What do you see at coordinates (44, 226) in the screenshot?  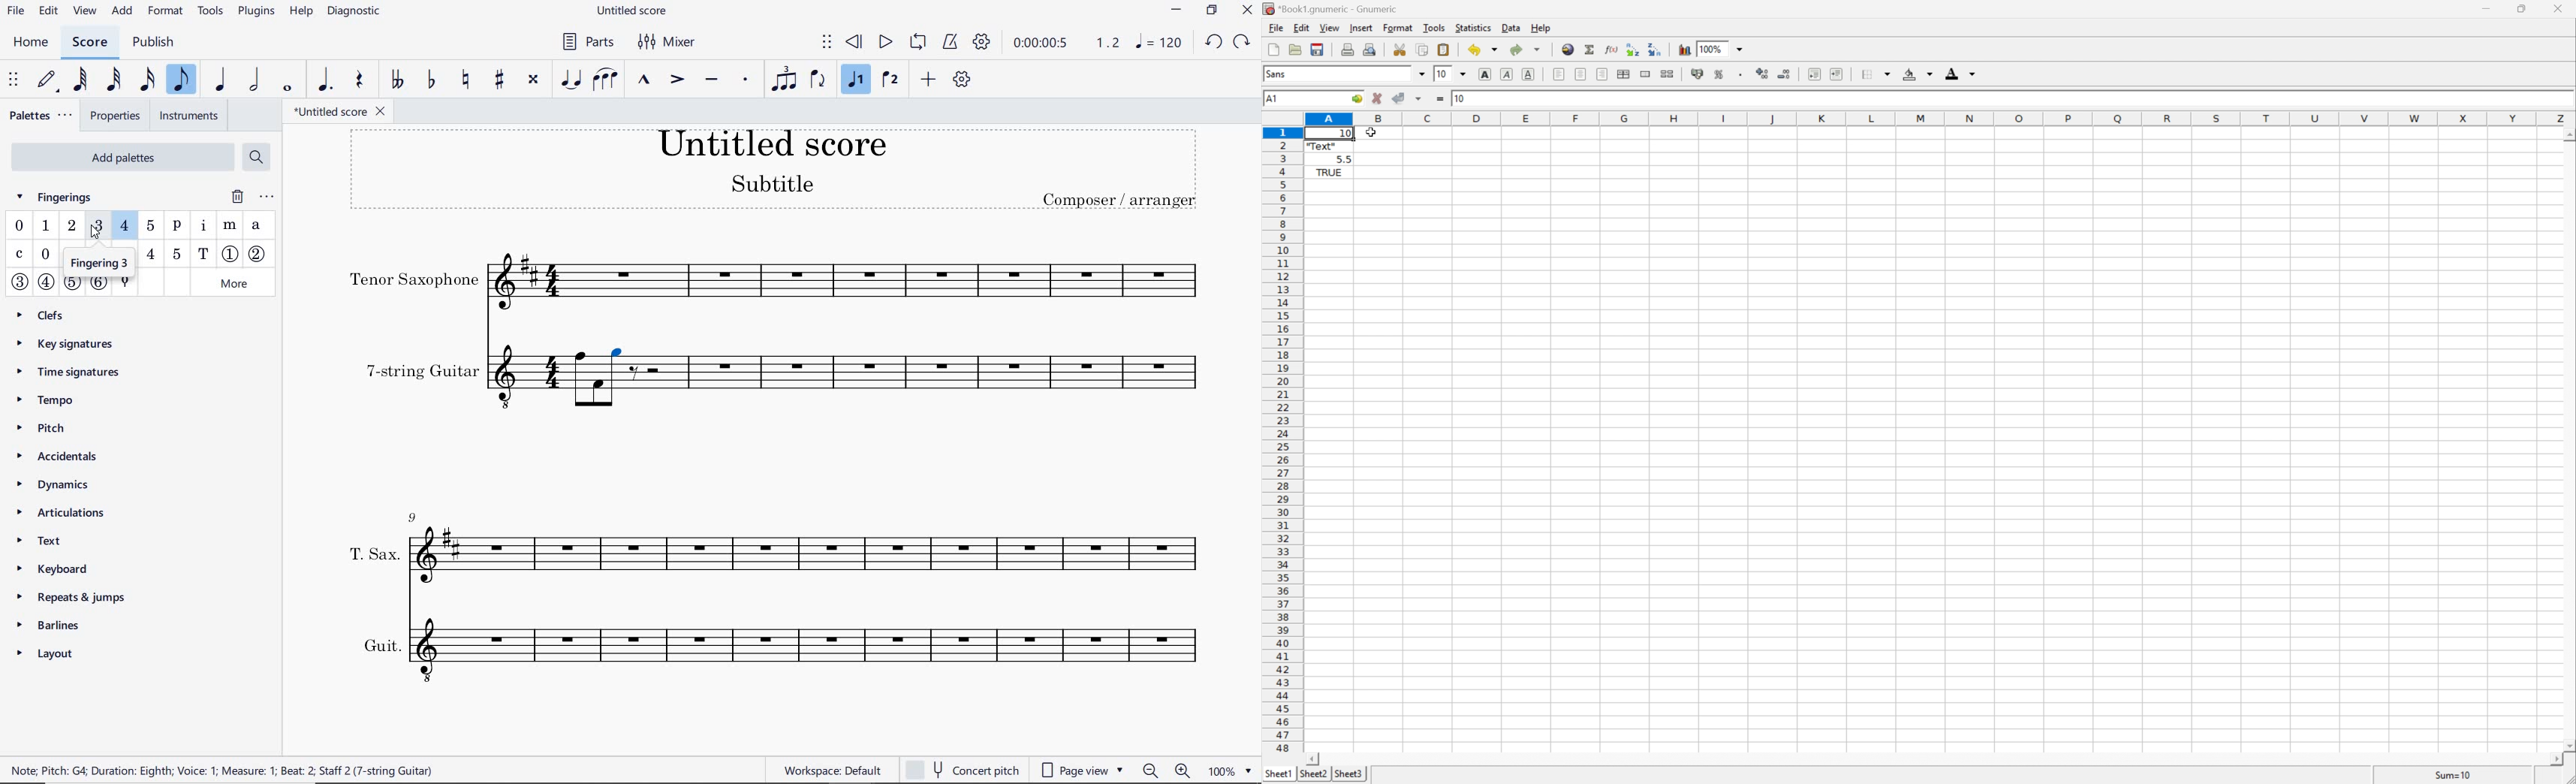 I see `fingerings 1` at bounding box center [44, 226].